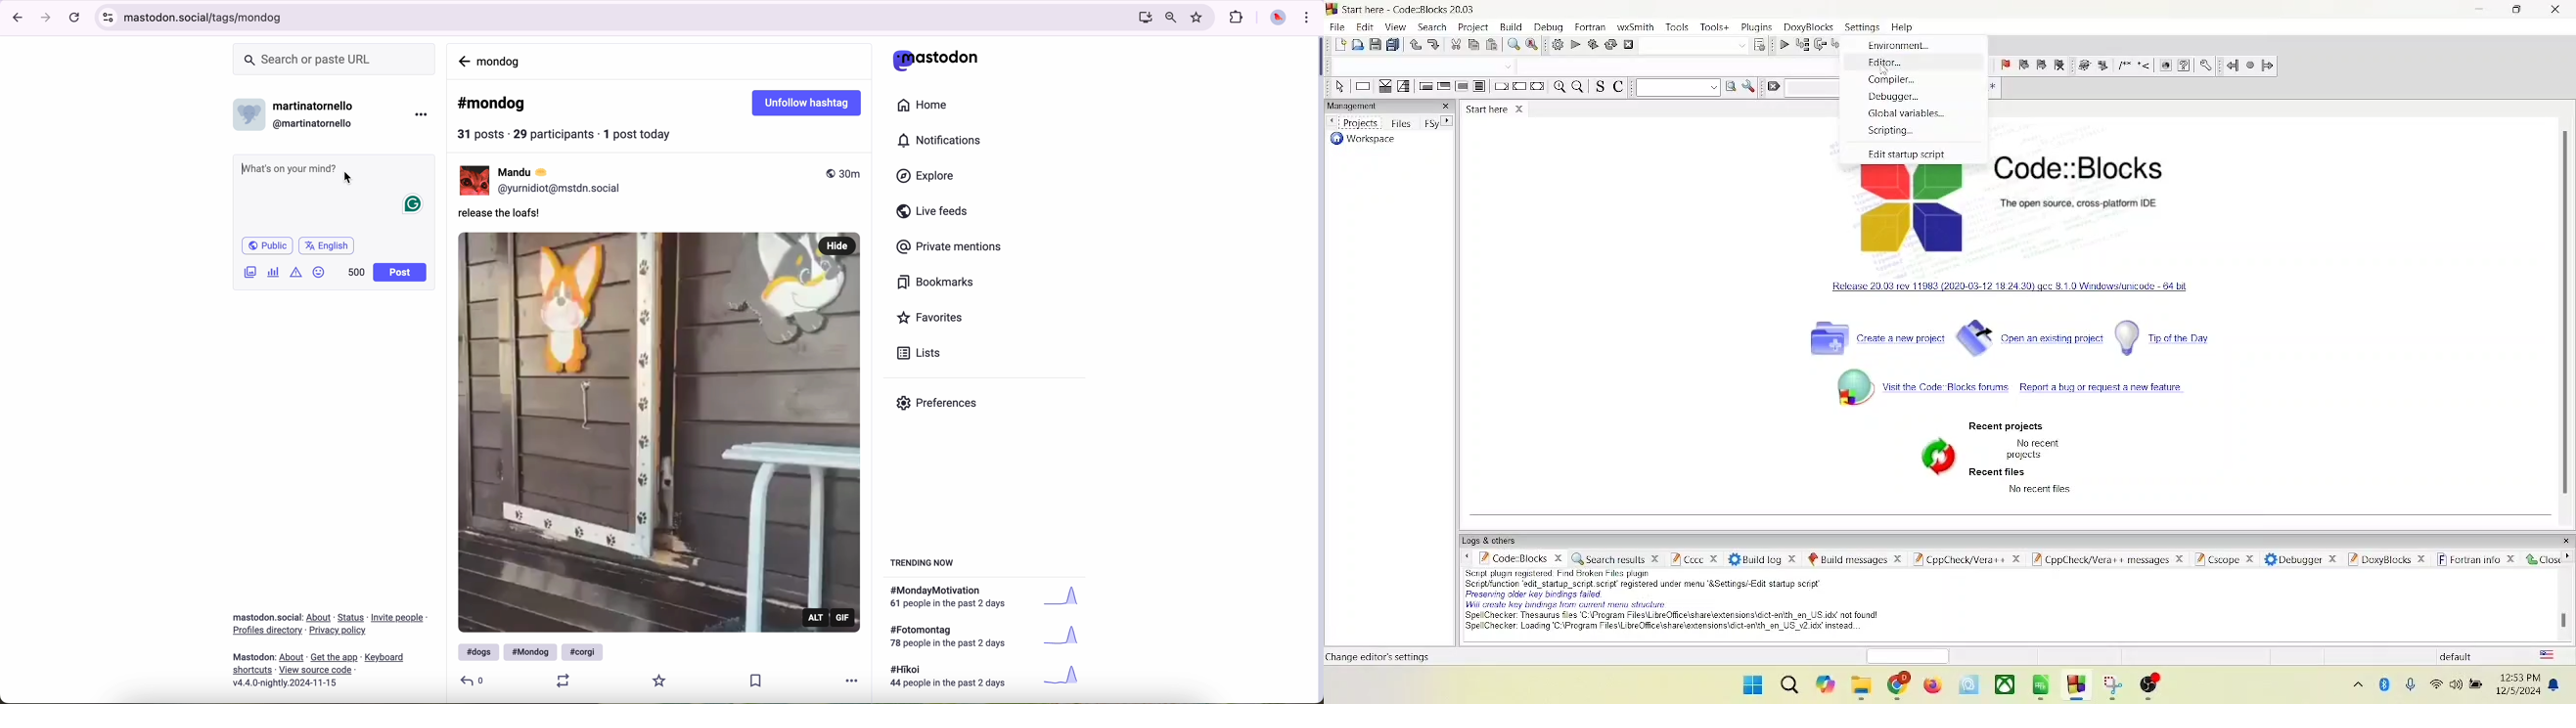 The height and width of the screenshot is (728, 2576). Describe the element at coordinates (924, 104) in the screenshot. I see `home` at that location.